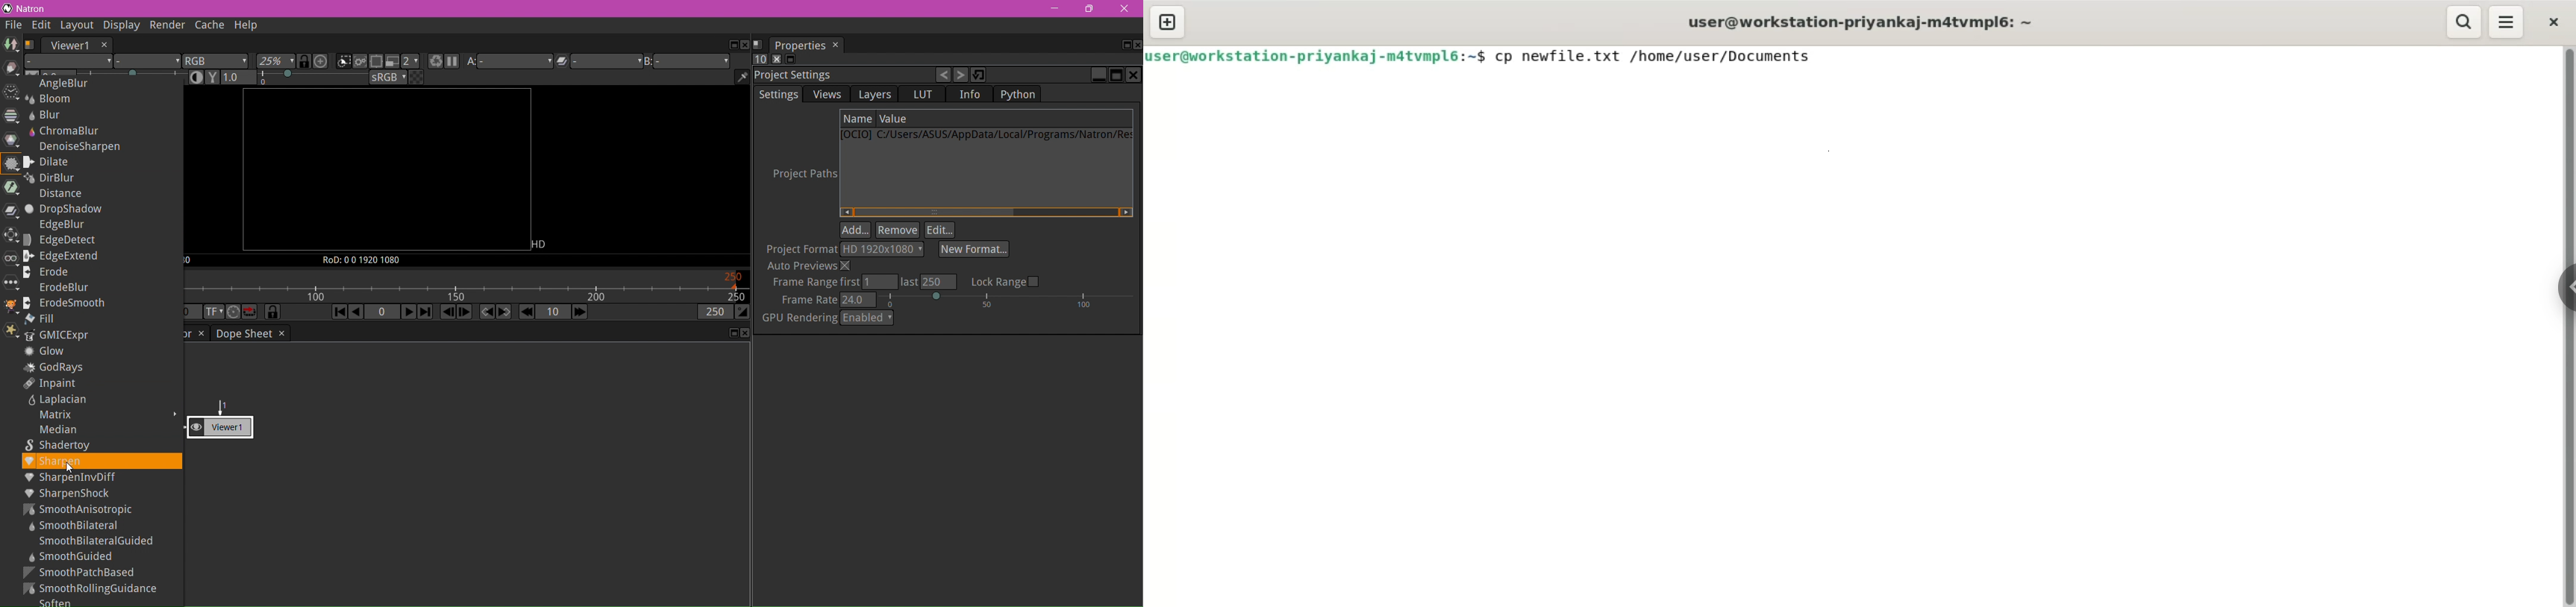 The image size is (2576, 616). Describe the element at coordinates (11, 165) in the screenshot. I see `Filter` at that location.